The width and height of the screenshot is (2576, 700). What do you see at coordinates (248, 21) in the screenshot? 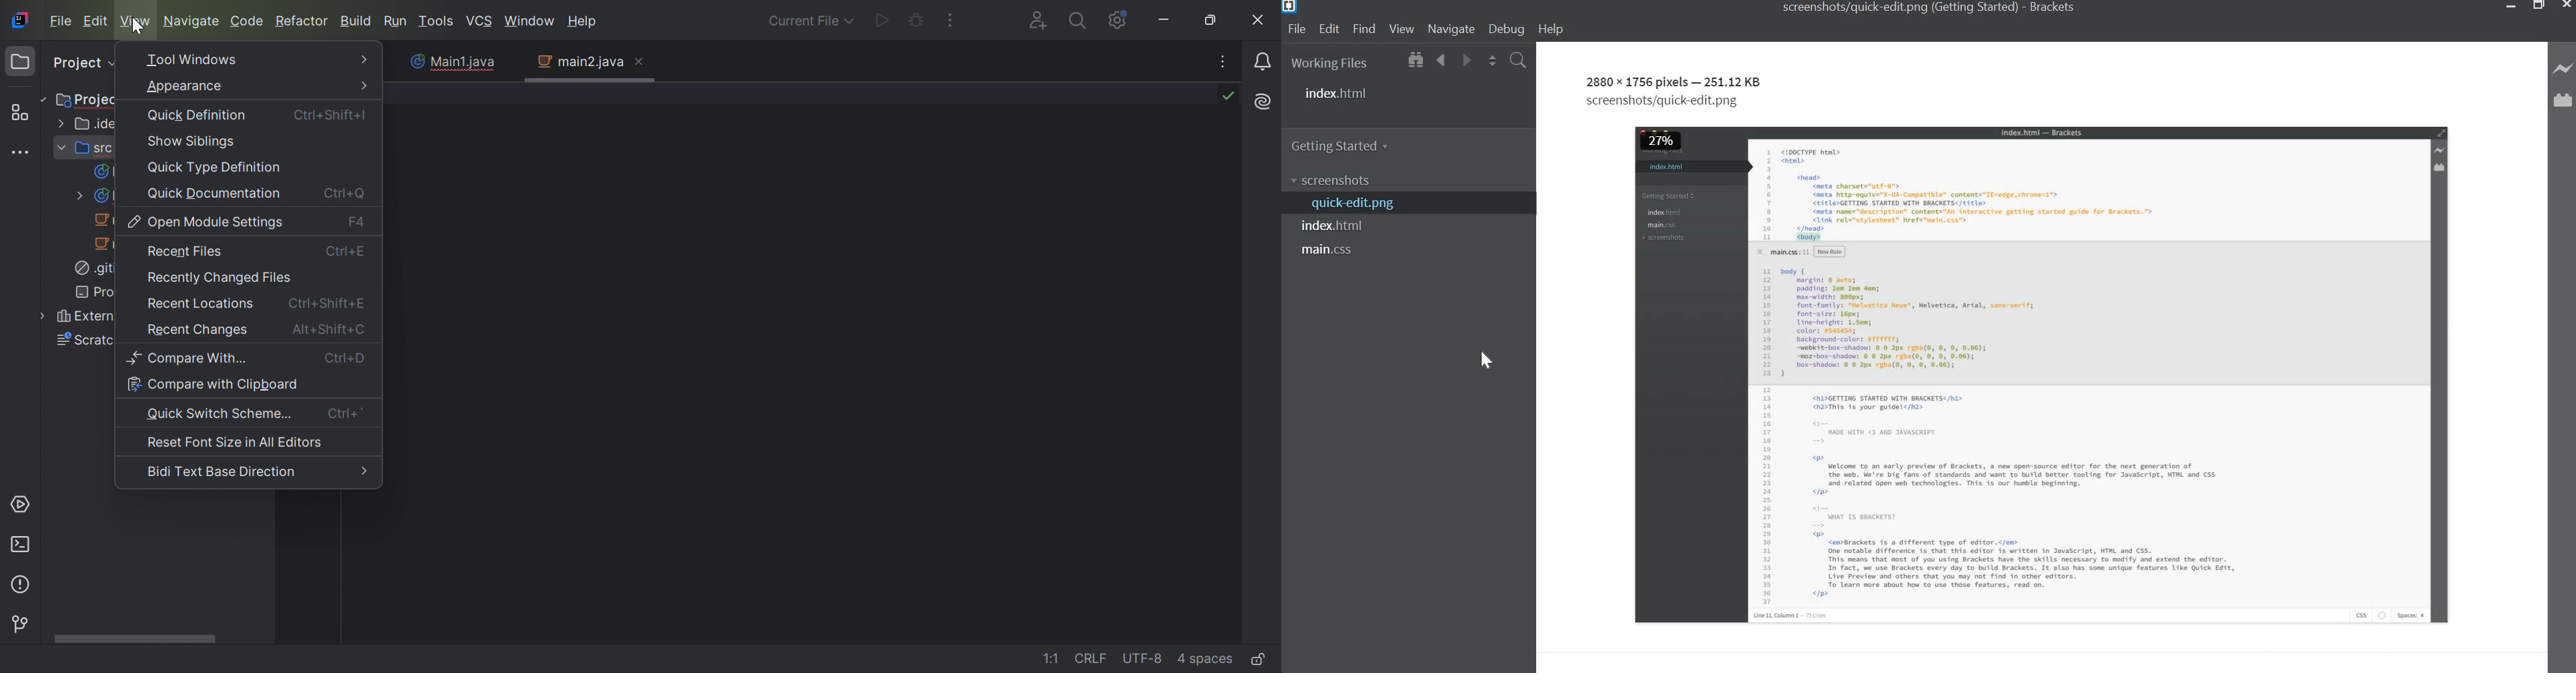
I see `ode` at bounding box center [248, 21].